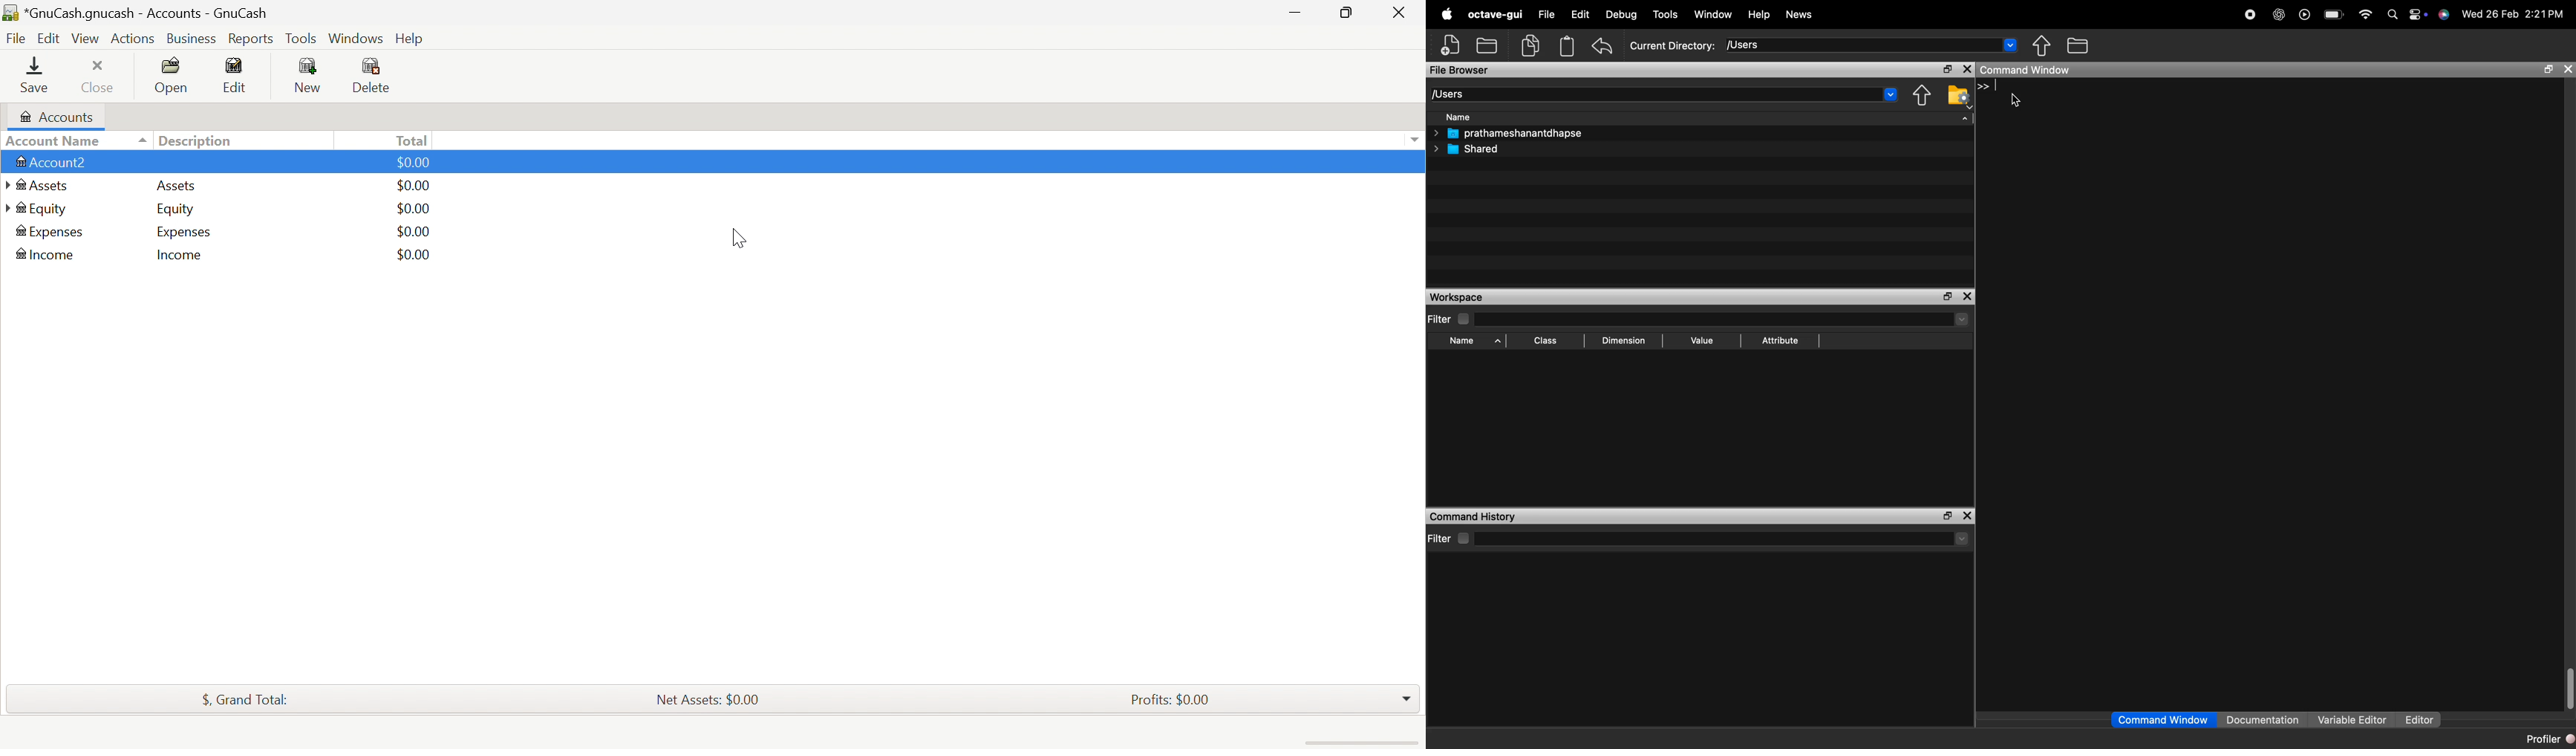 Image resolution: width=2576 pixels, height=756 pixels. Describe the element at coordinates (1462, 70) in the screenshot. I see `File Browser` at that location.